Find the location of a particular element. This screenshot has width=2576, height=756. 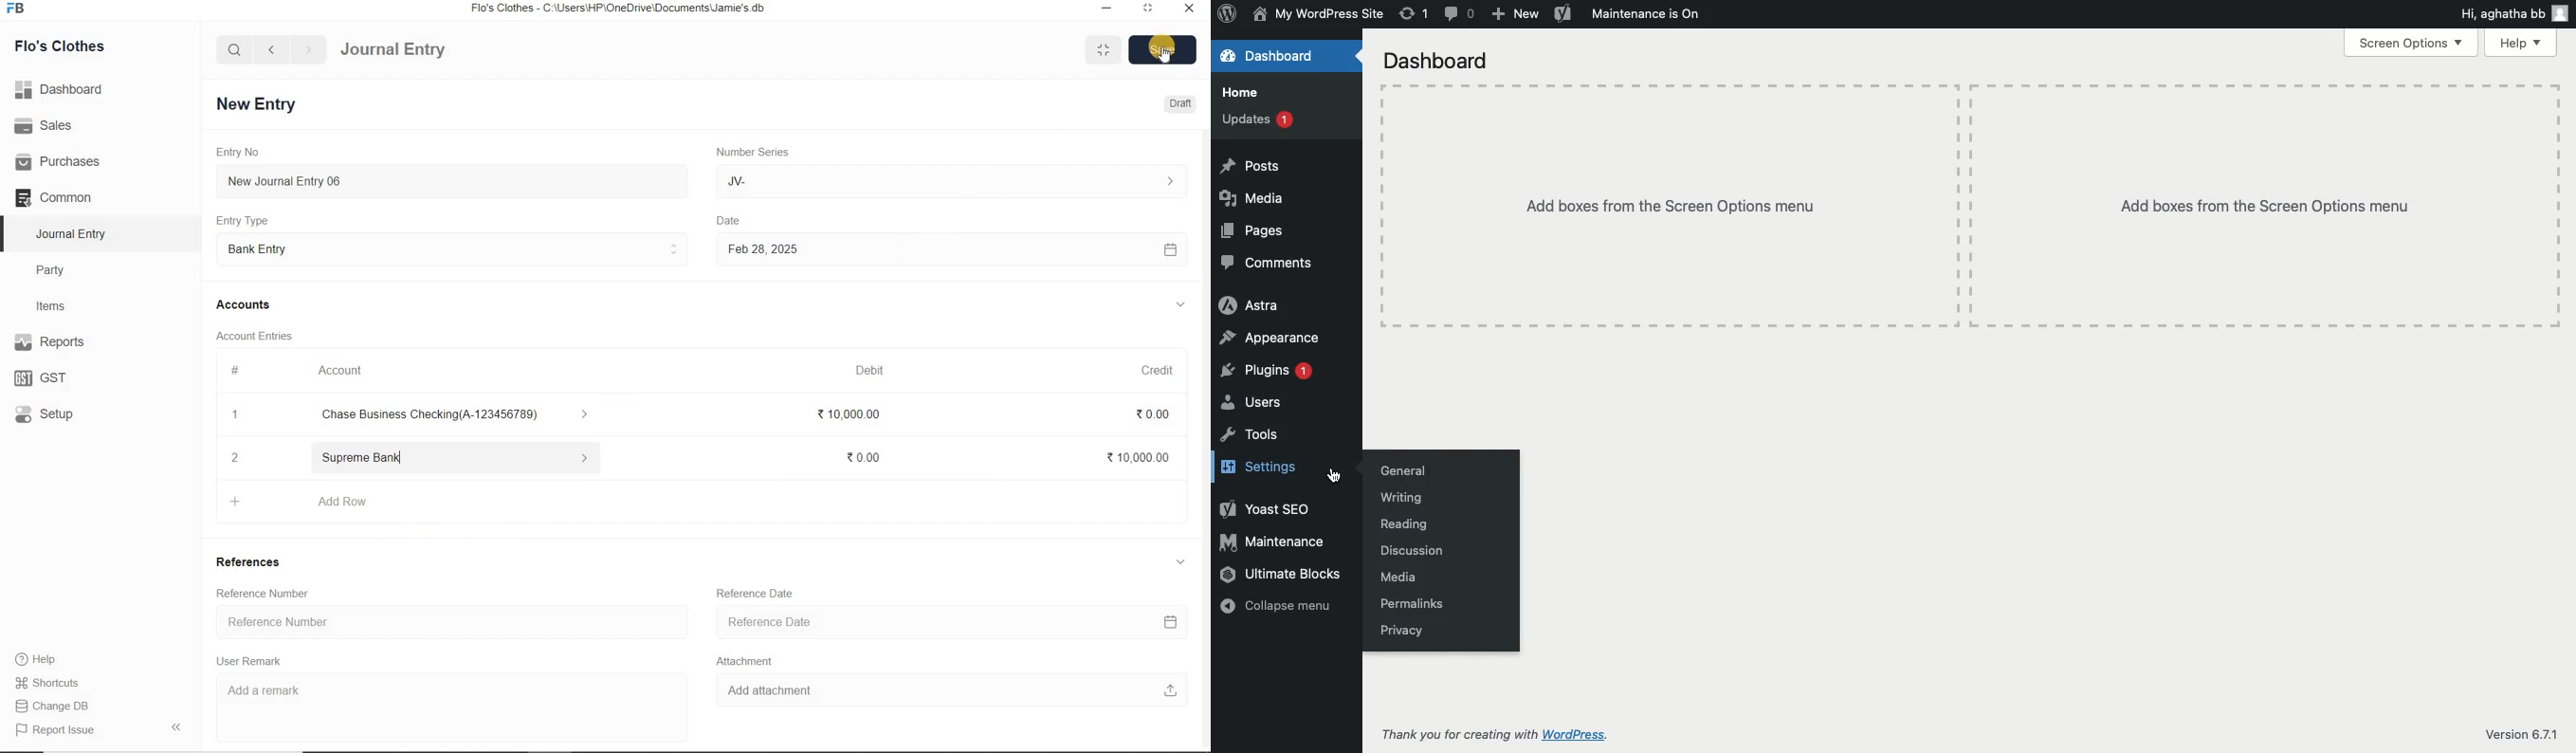

Reference Date is located at coordinates (956, 623).